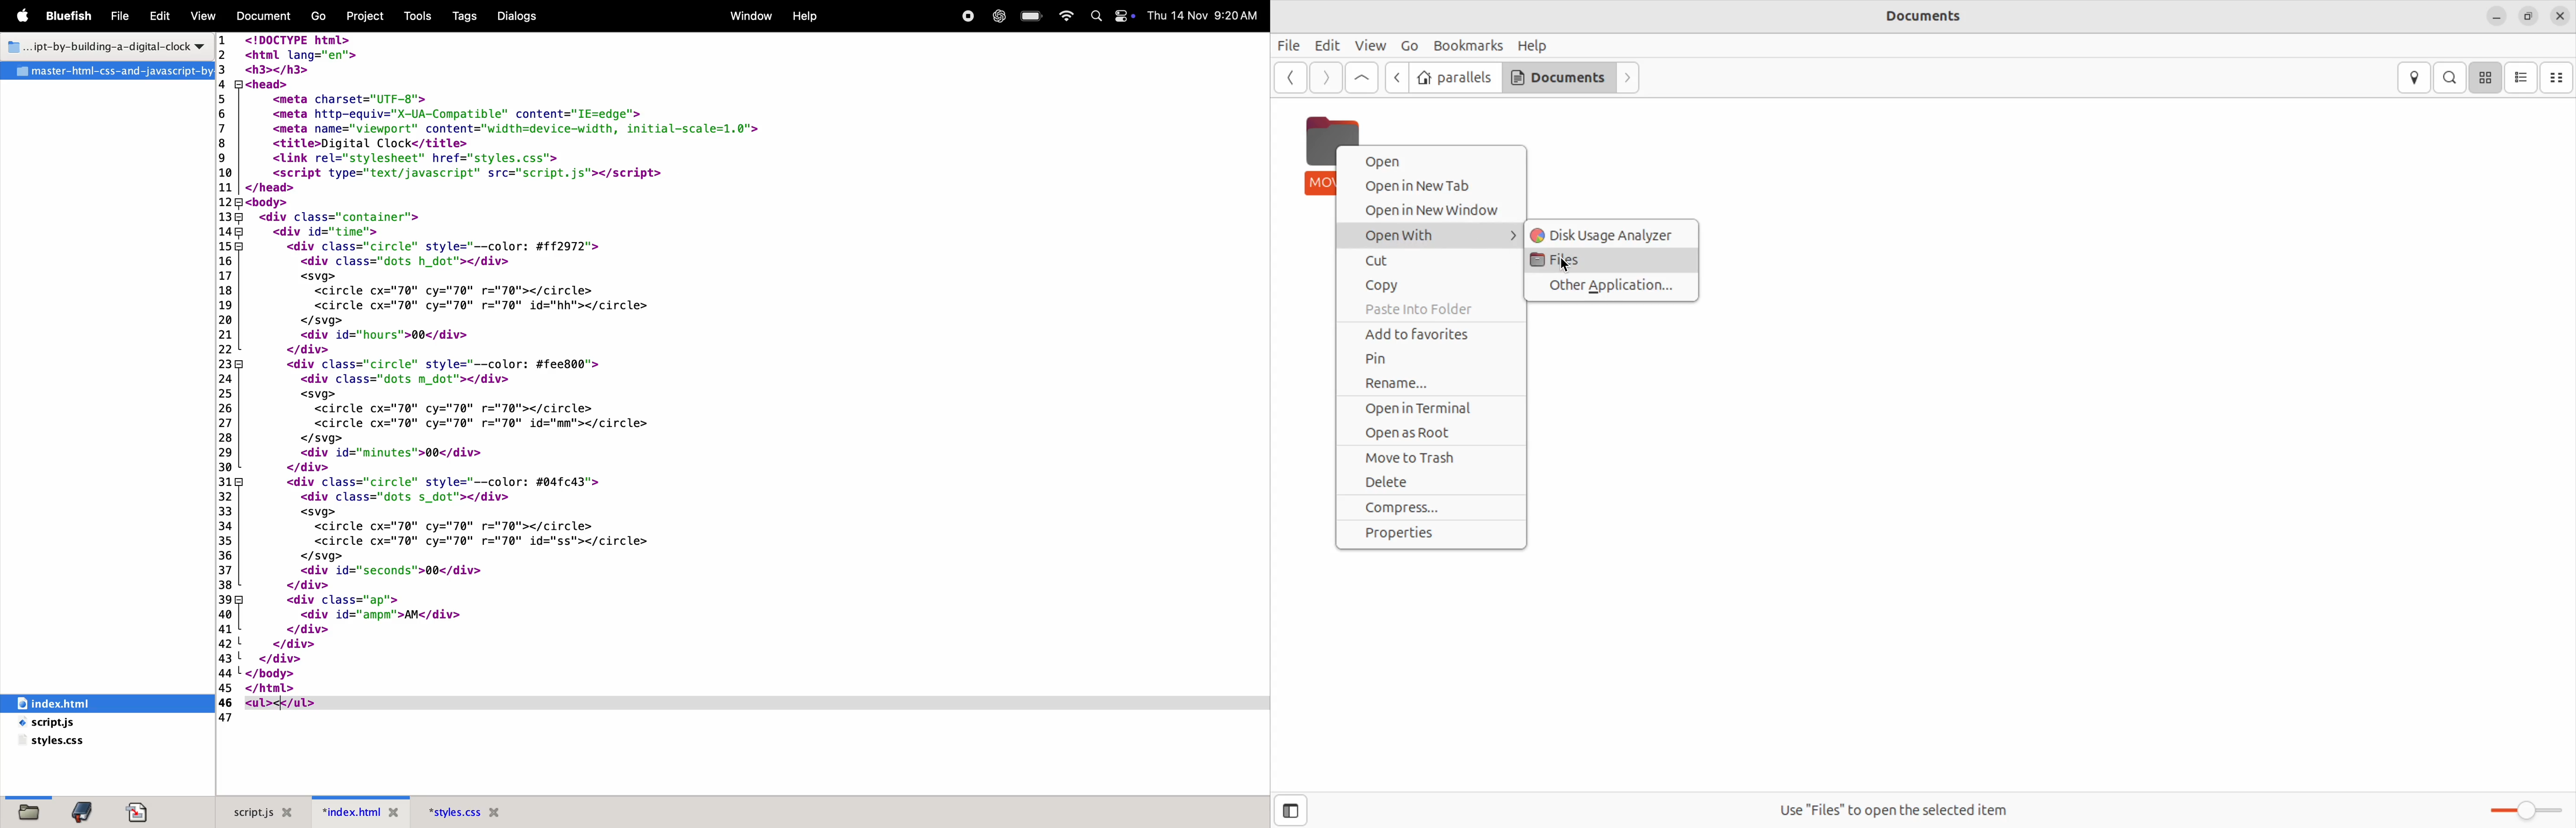 This screenshot has height=840, width=2576. What do you see at coordinates (1560, 76) in the screenshot?
I see `Documents` at bounding box center [1560, 76].